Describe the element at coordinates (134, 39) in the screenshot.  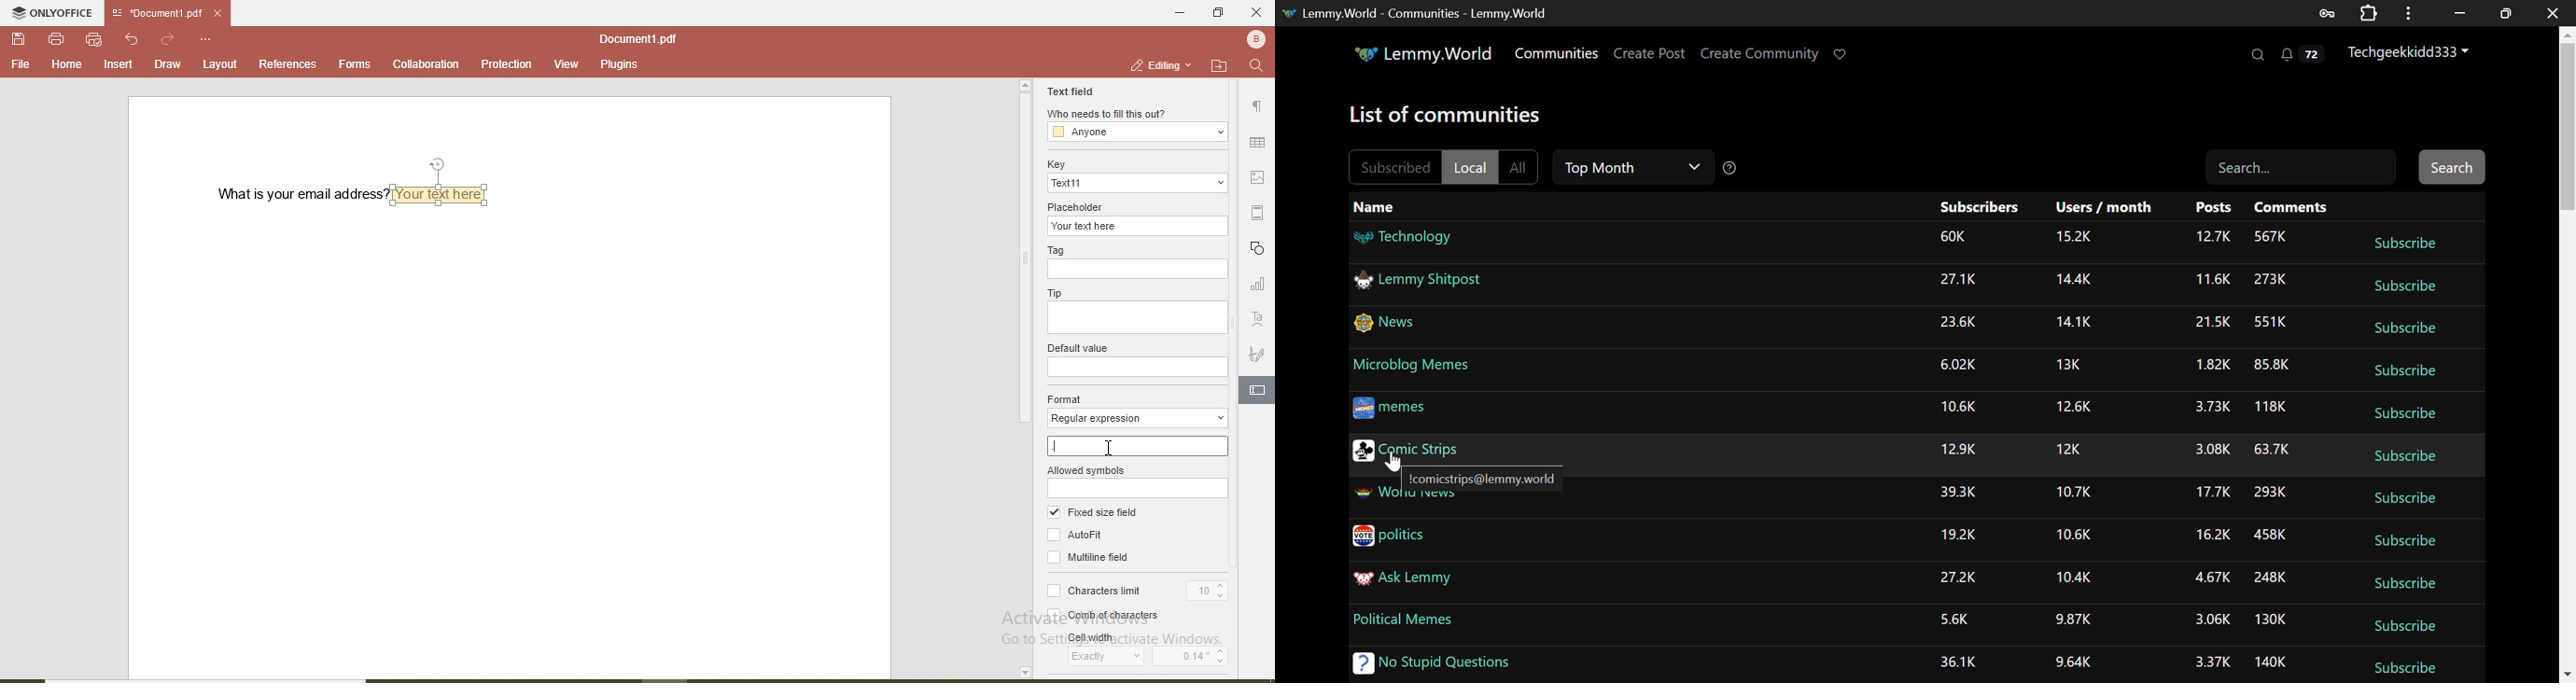
I see `undo` at that location.